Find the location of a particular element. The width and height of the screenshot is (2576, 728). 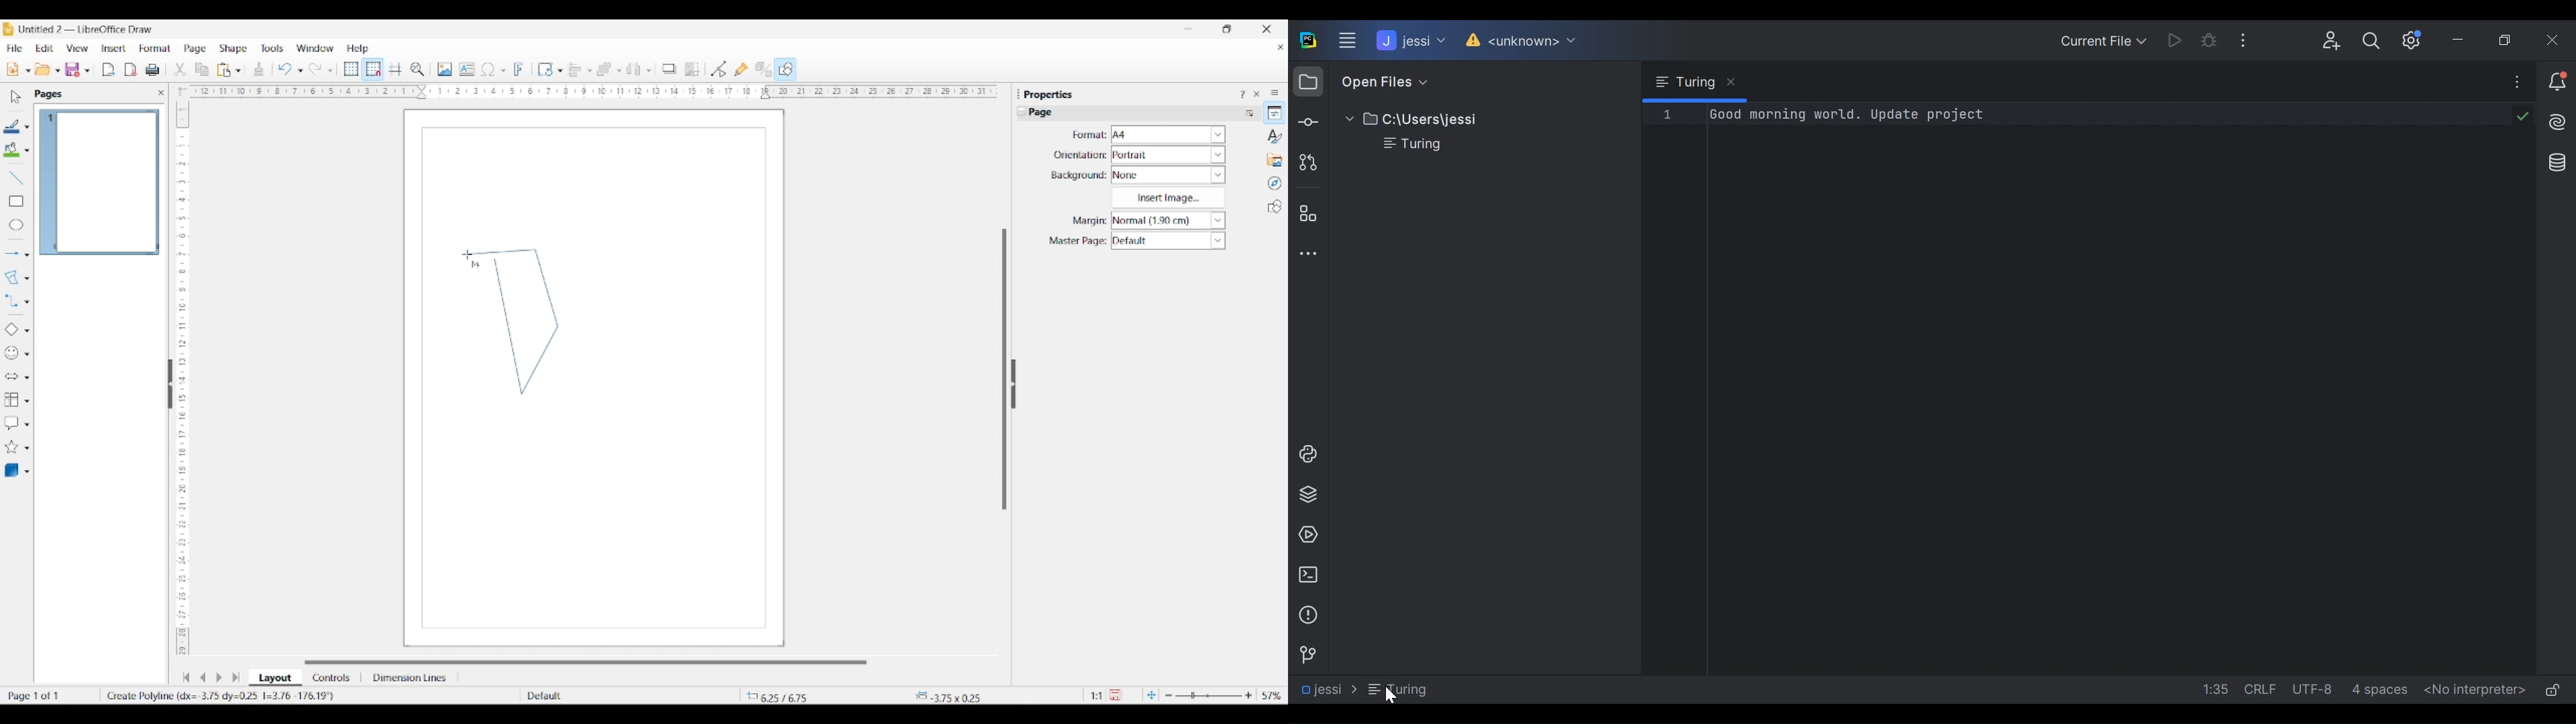

Selected copy options is located at coordinates (202, 70).